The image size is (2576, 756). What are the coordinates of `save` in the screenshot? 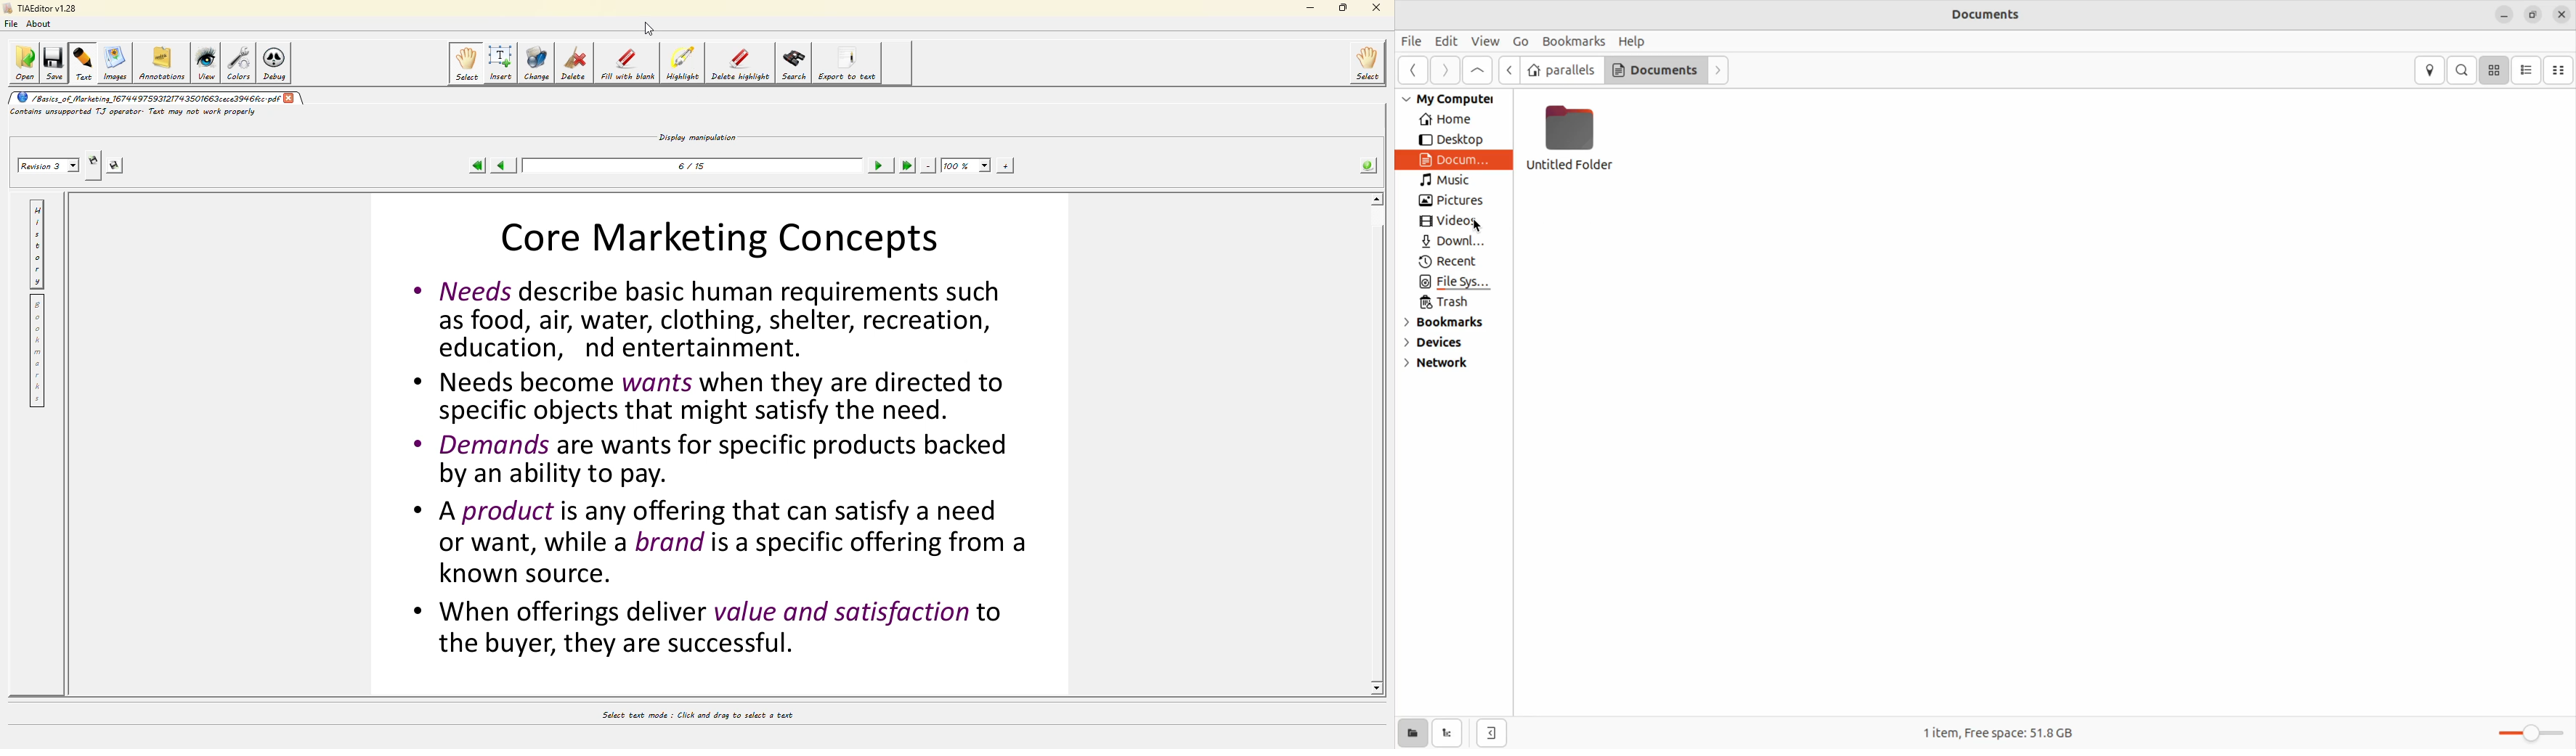 It's located at (52, 63).